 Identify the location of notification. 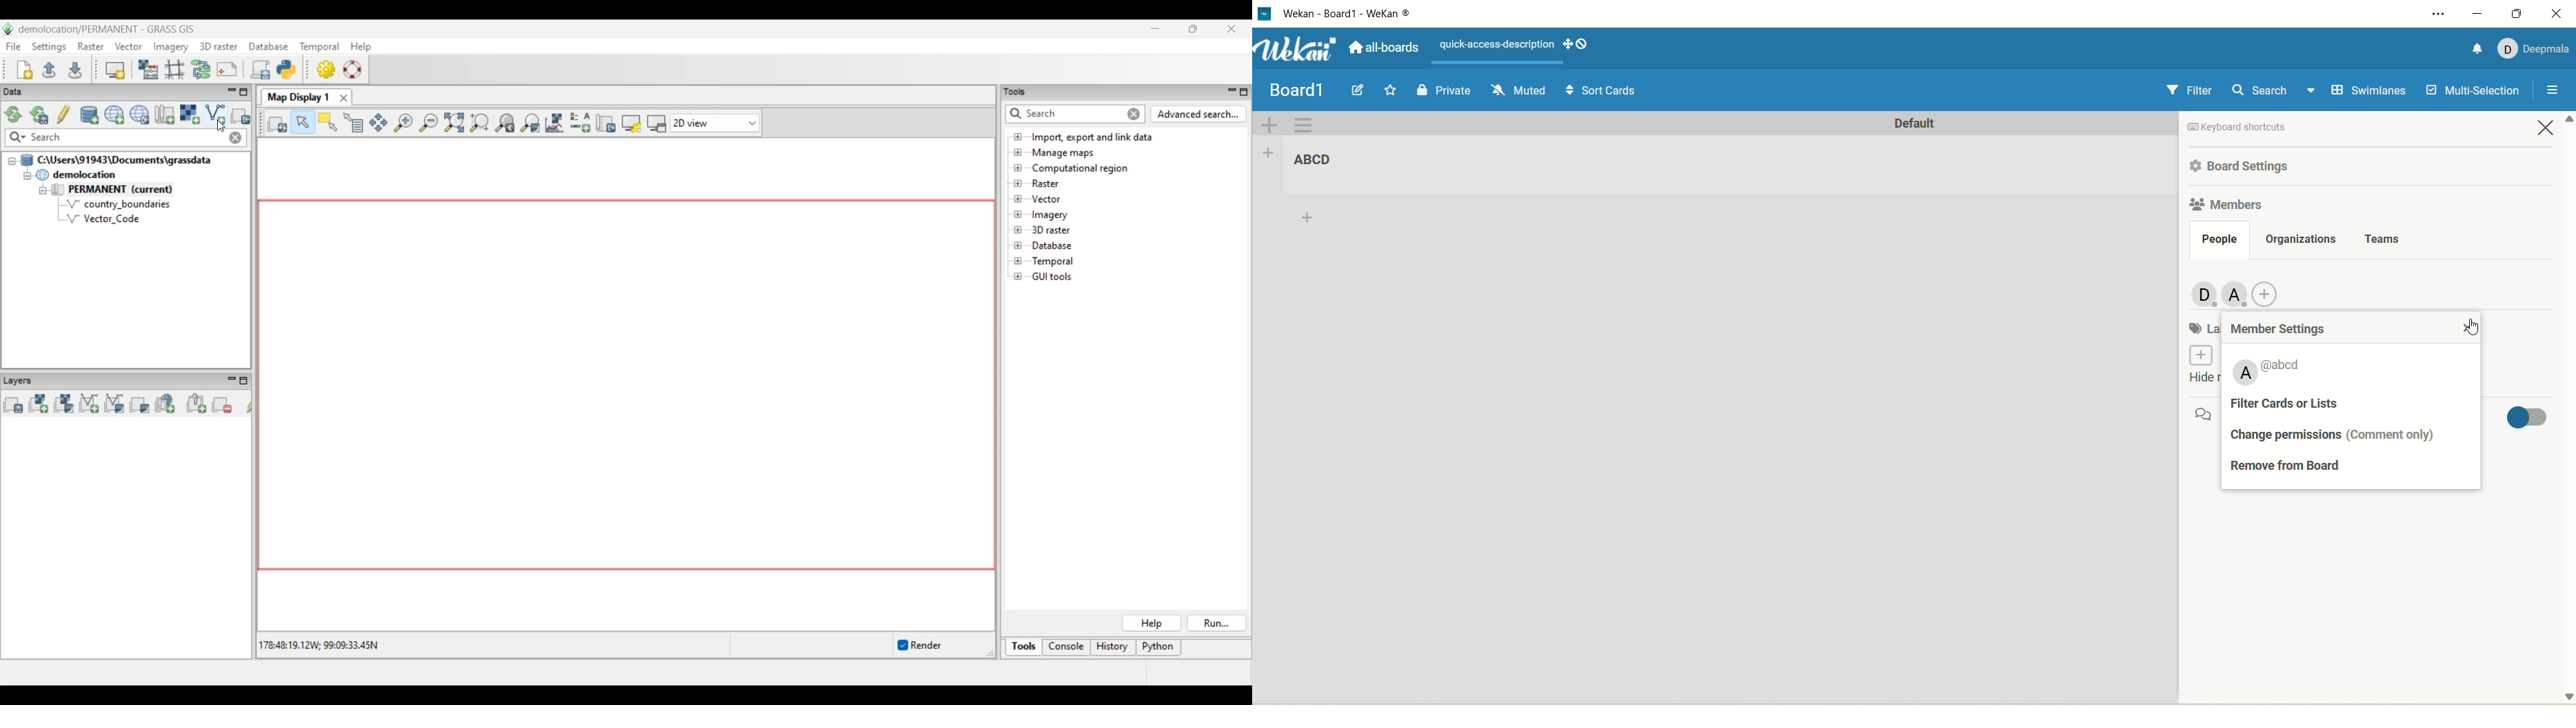
(2475, 48).